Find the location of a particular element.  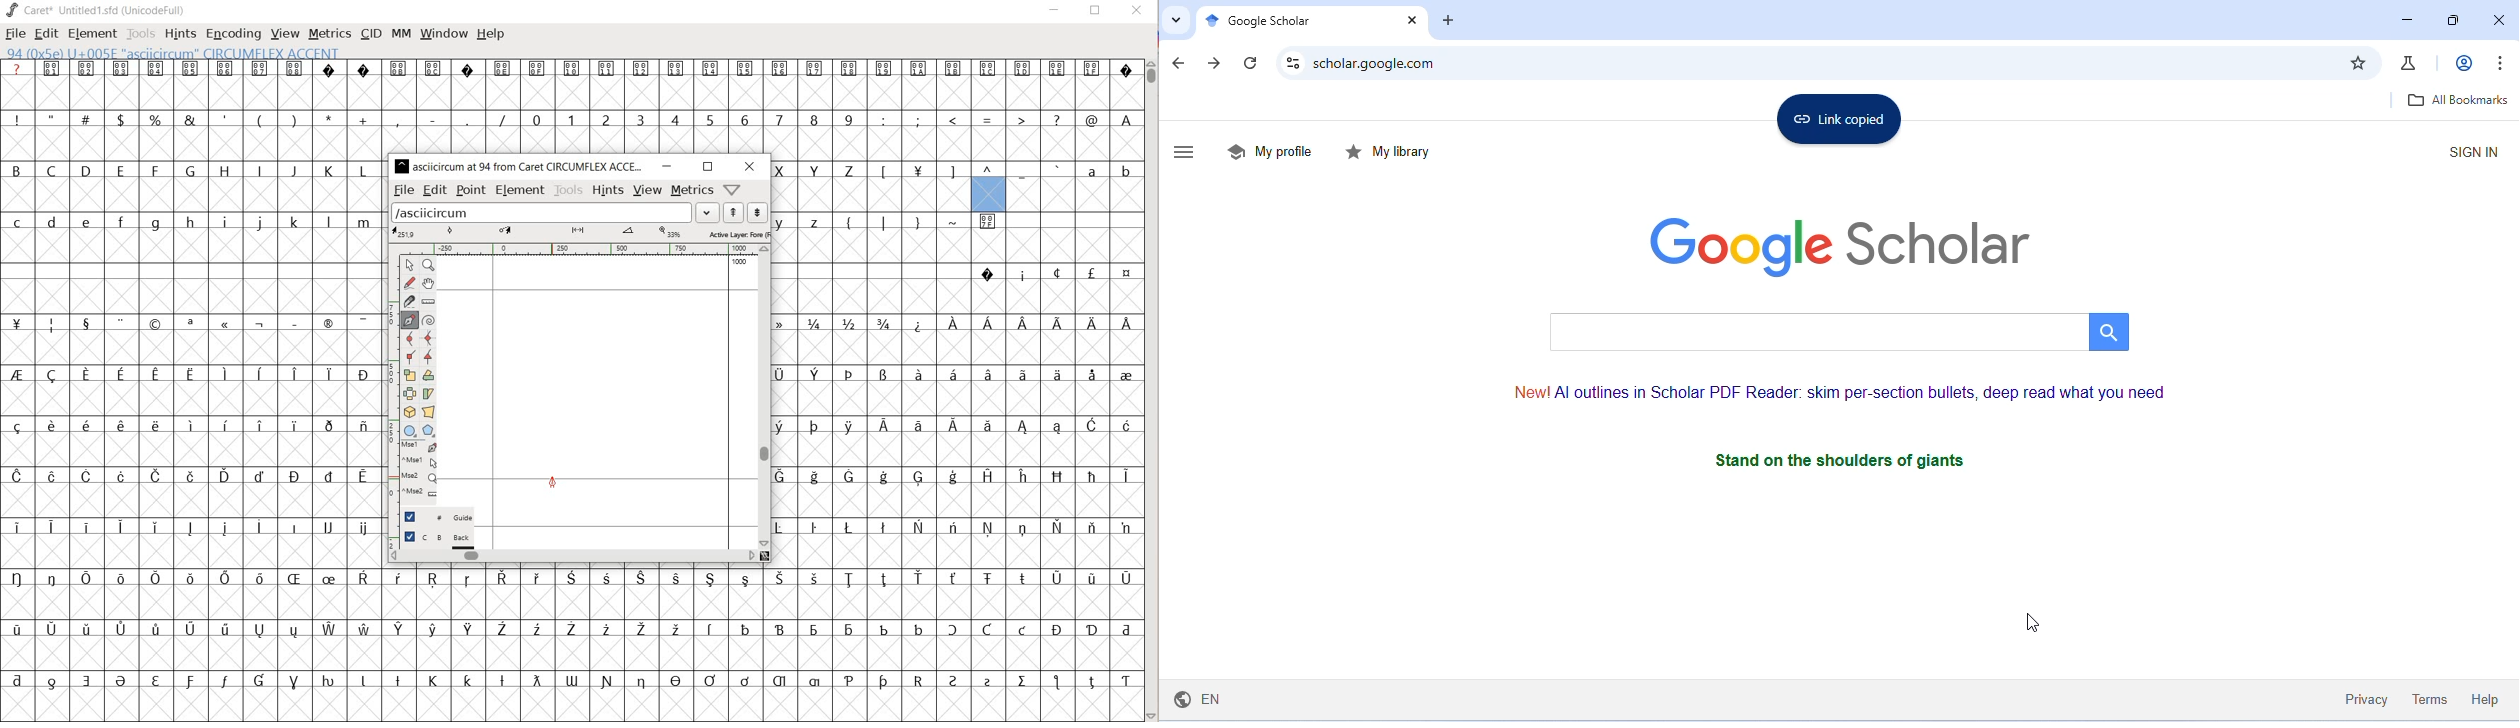

mse1 mse1 mse2 mse2 is located at coordinates (414, 470).